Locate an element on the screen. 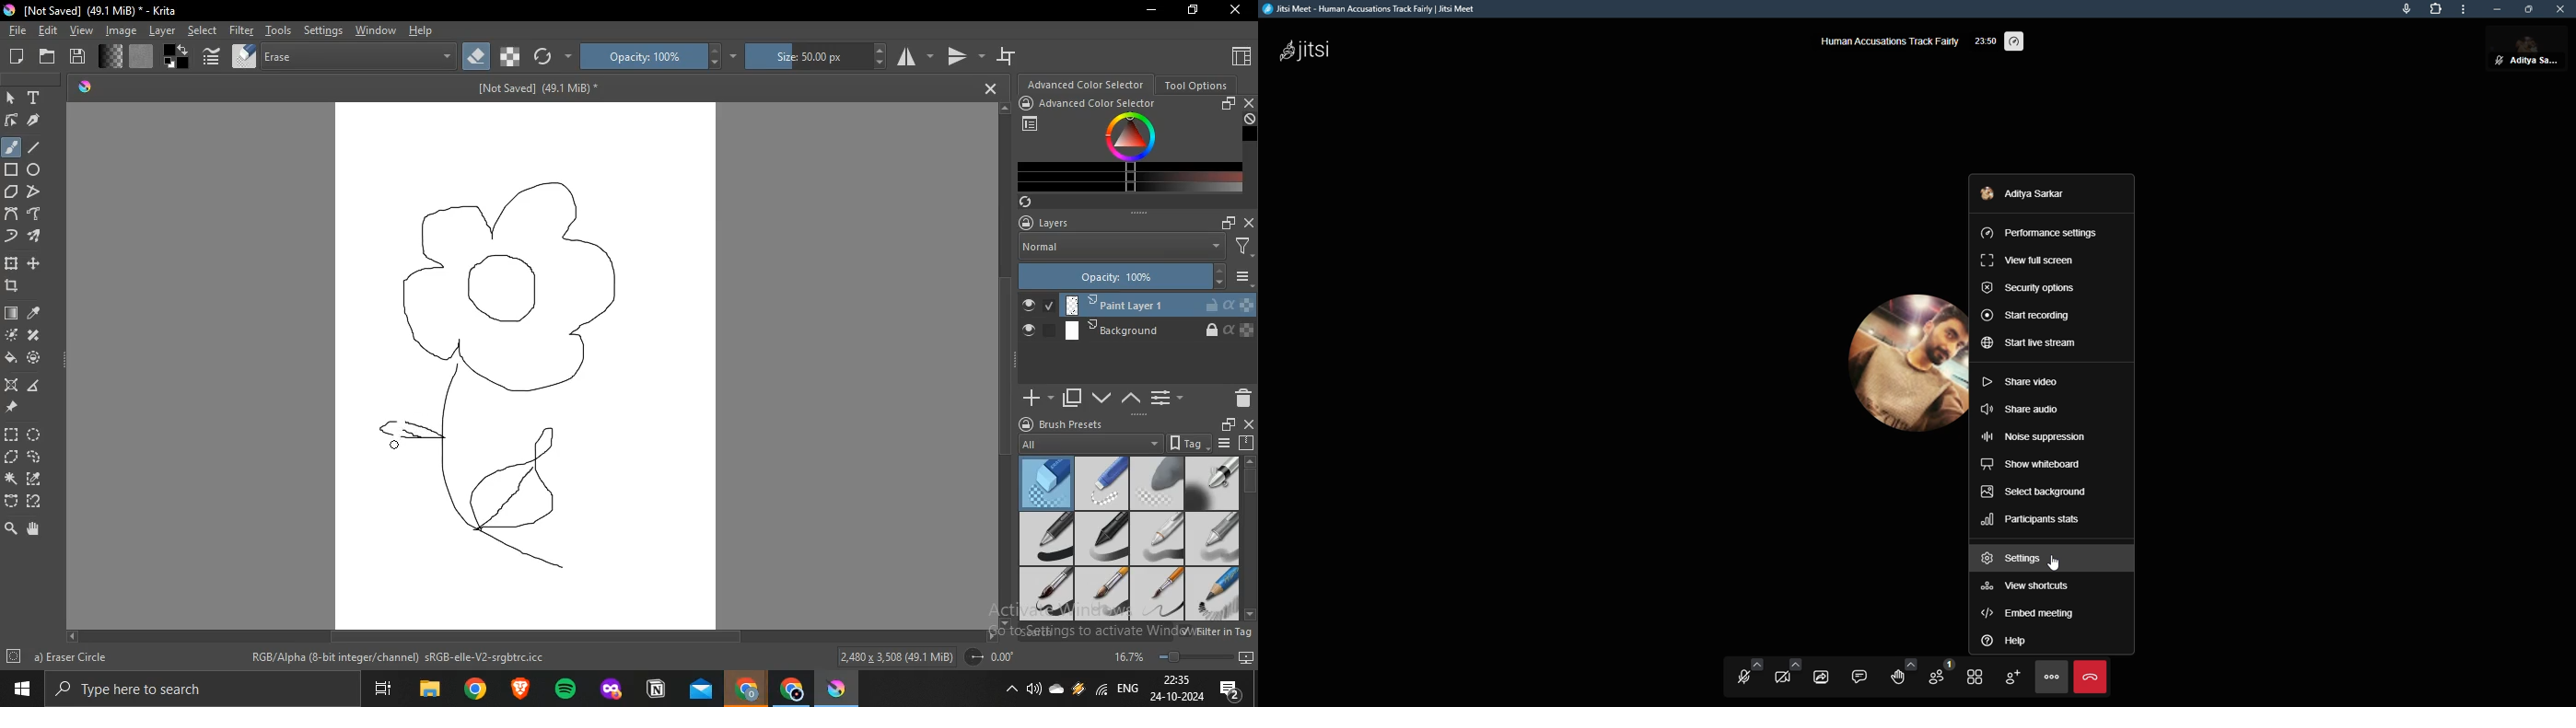 The width and height of the screenshot is (2576, 728). unmute is located at coordinates (2498, 60).